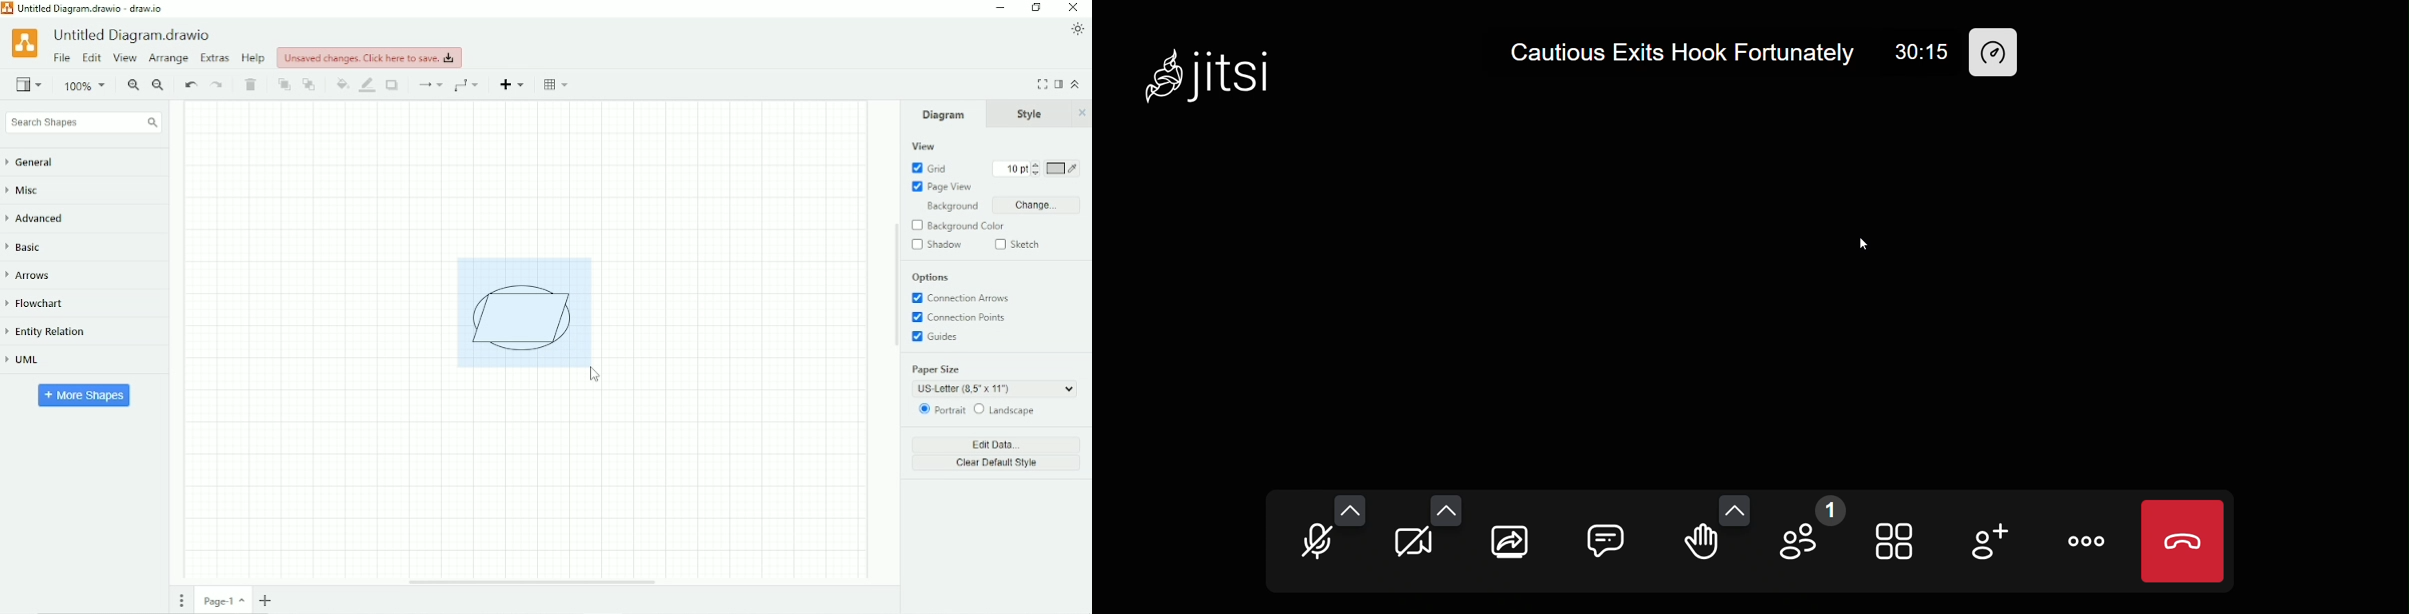  Describe the element at coordinates (942, 187) in the screenshot. I see `Page view` at that location.